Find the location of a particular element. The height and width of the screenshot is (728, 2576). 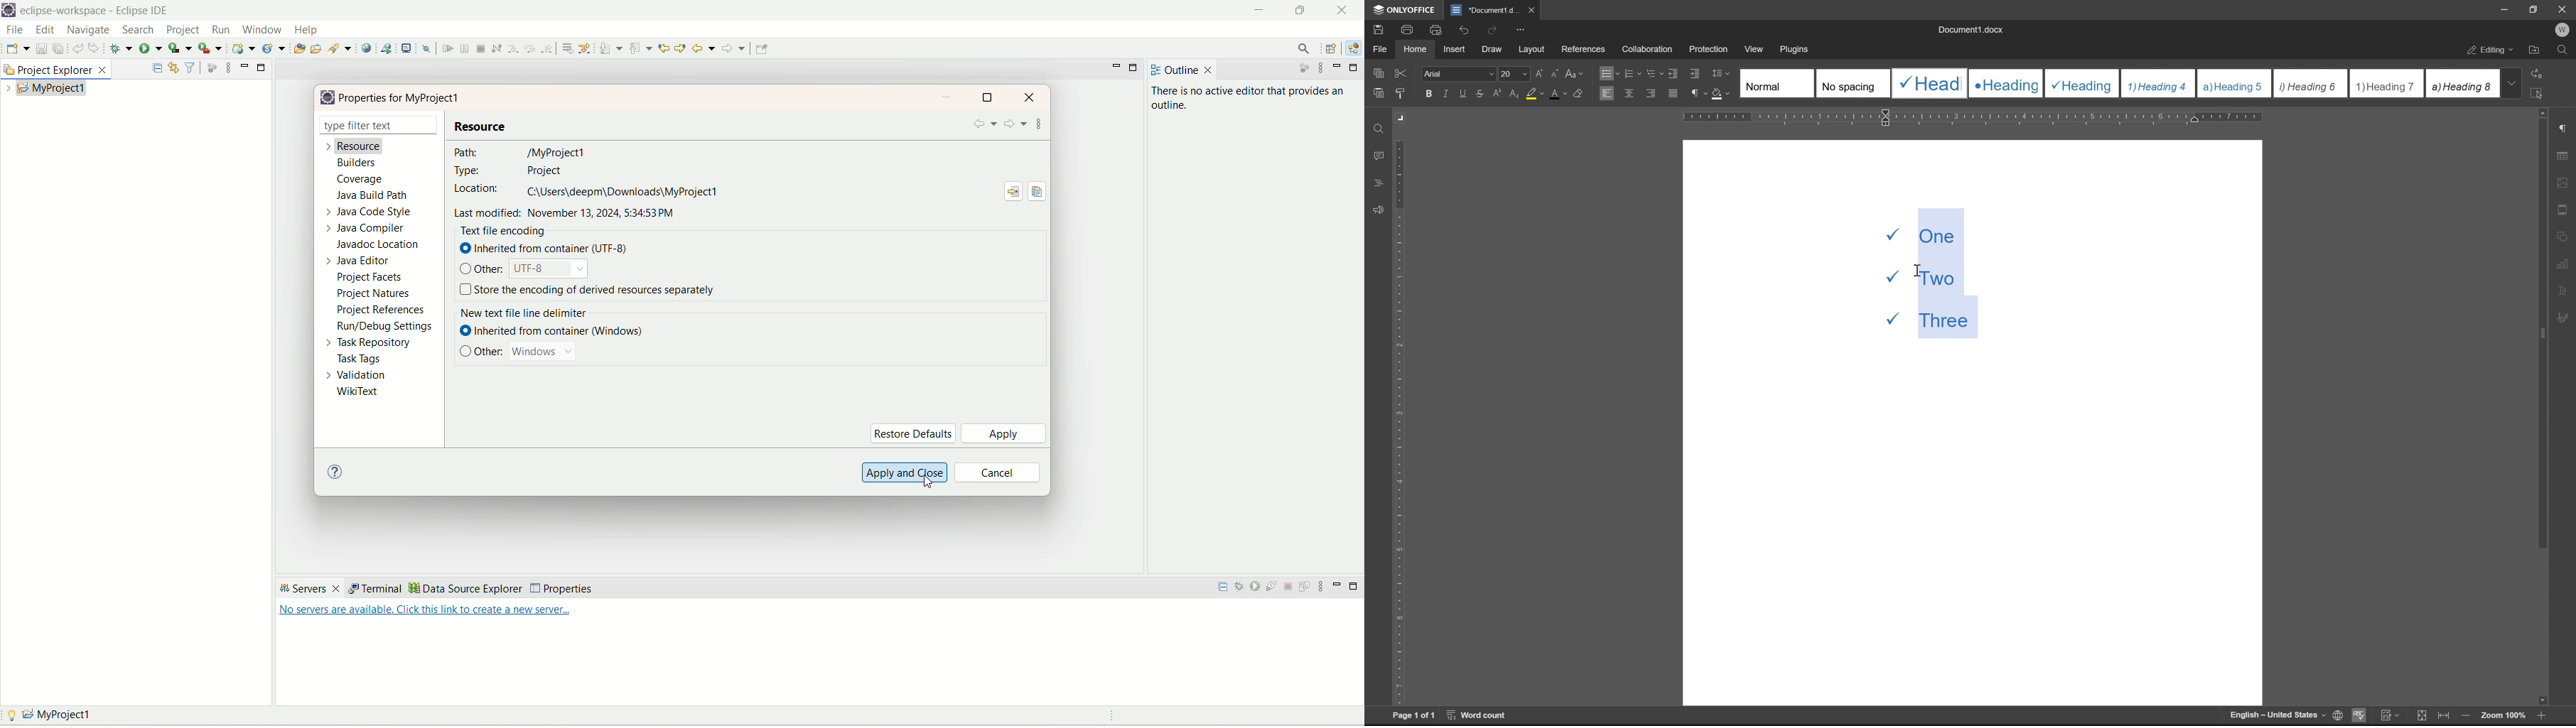

references is located at coordinates (1584, 47).